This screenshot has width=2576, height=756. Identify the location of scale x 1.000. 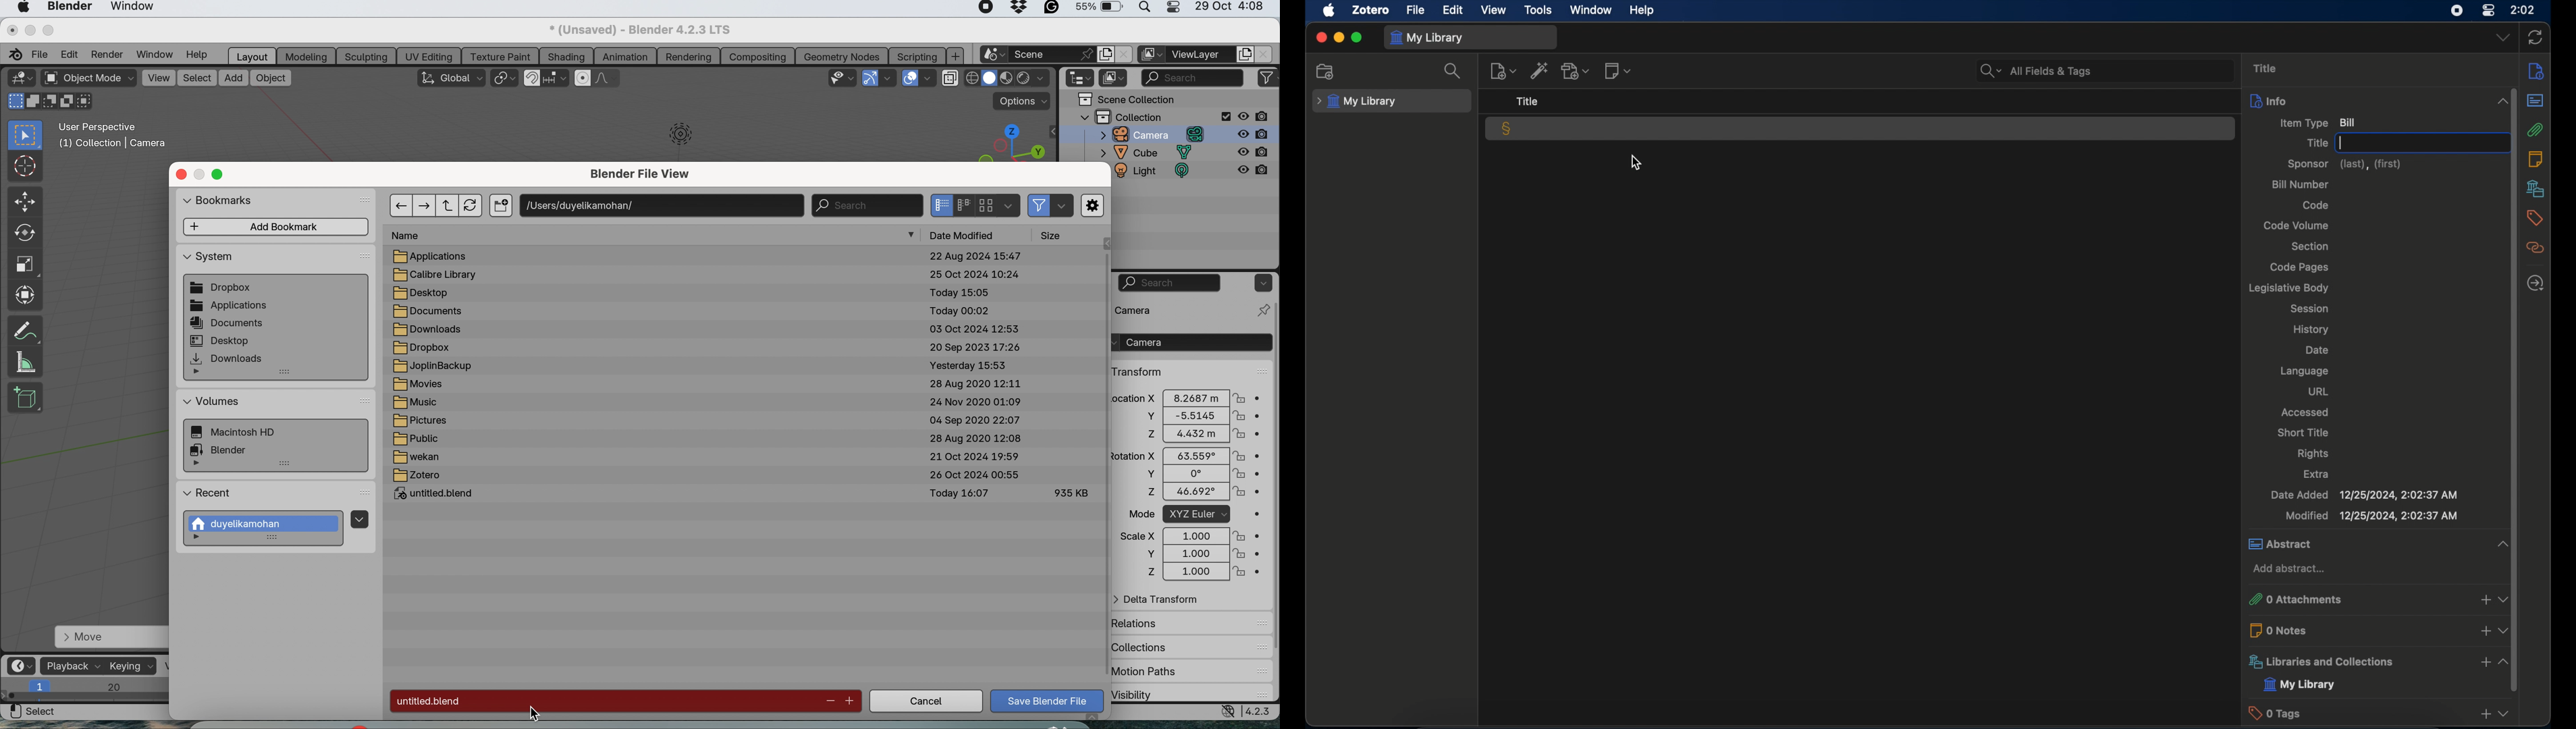
(1189, 535).